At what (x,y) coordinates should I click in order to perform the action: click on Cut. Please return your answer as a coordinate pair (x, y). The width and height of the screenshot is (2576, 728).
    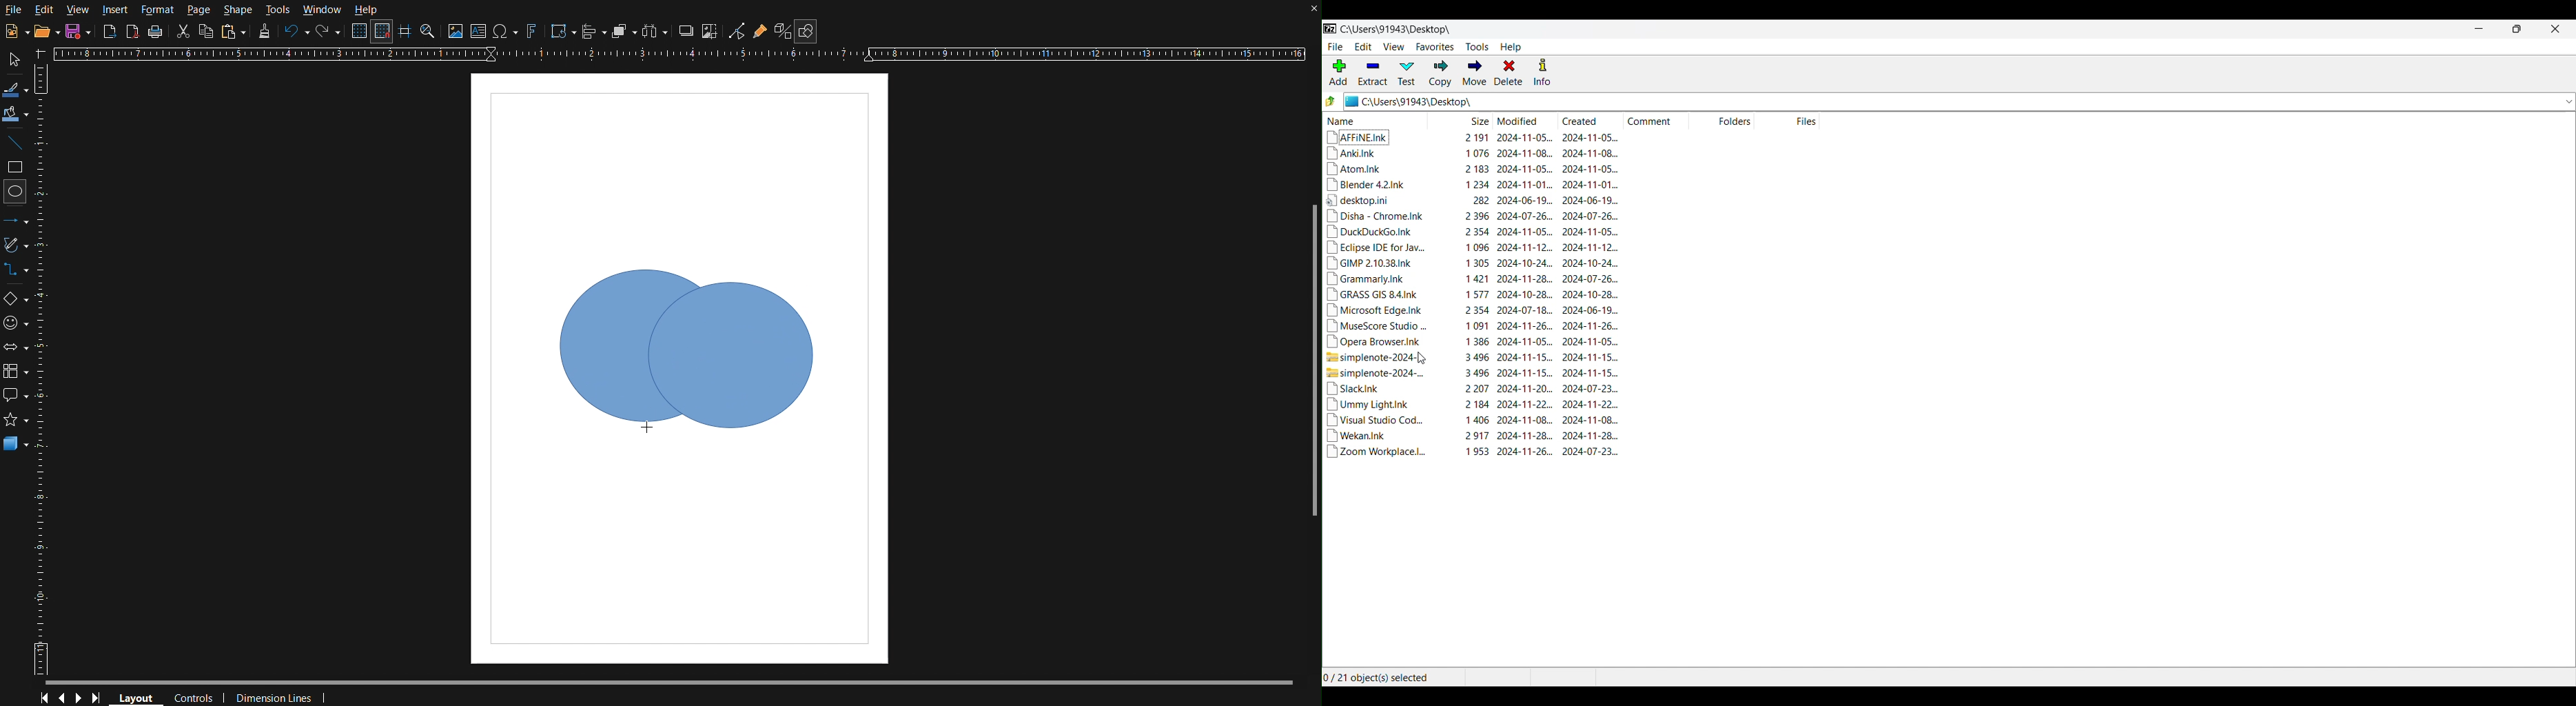
    Looking at the image, I should click on (185, 32).